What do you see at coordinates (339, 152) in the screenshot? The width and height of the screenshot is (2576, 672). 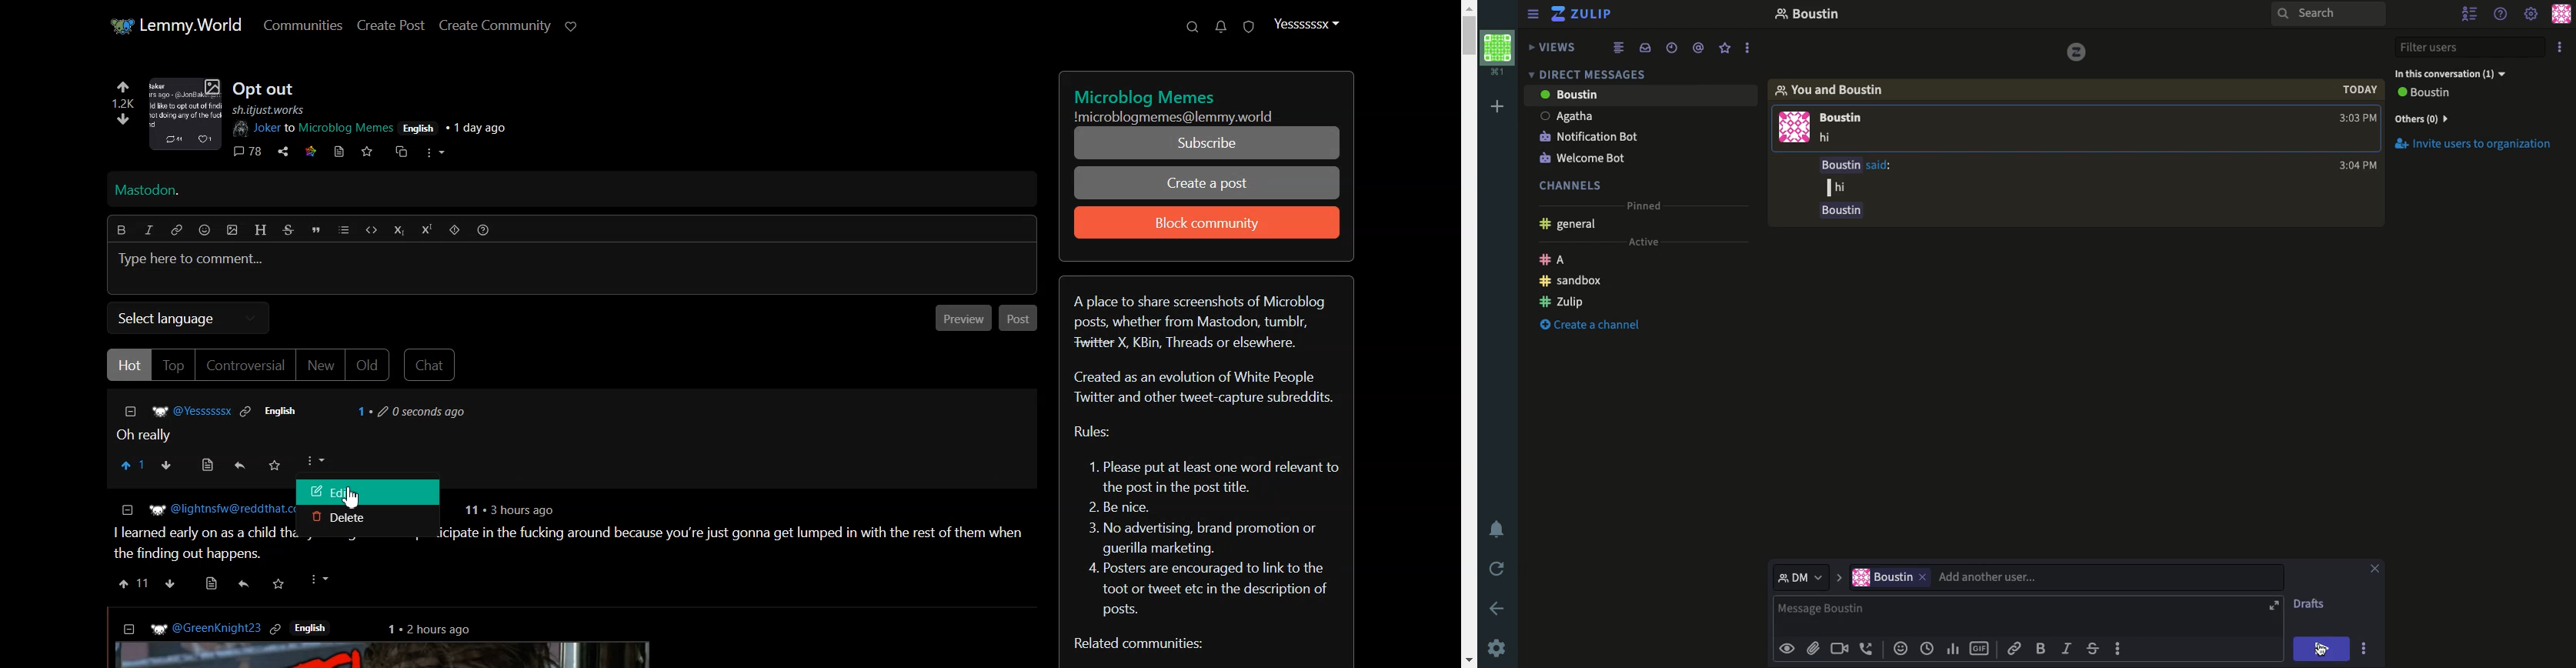 I see `book mark` at bounding box center [339, 152].